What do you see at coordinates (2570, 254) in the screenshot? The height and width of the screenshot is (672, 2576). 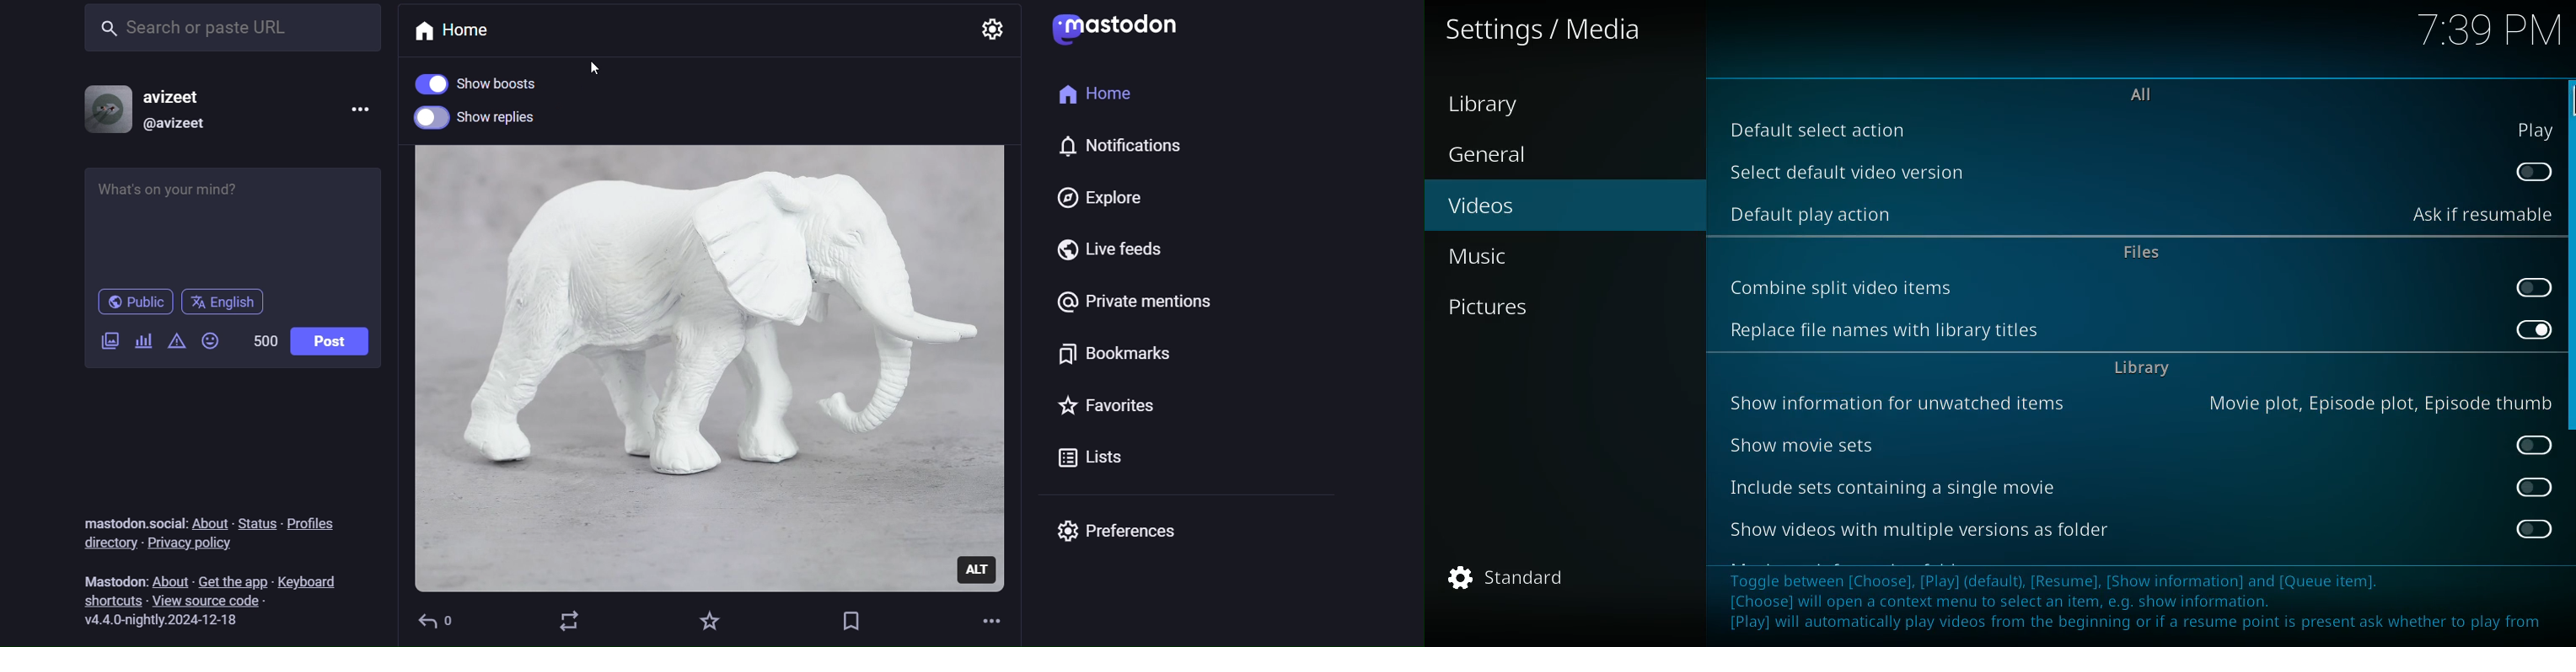 I see `scroll bar` at bounding box center [2570, 254].